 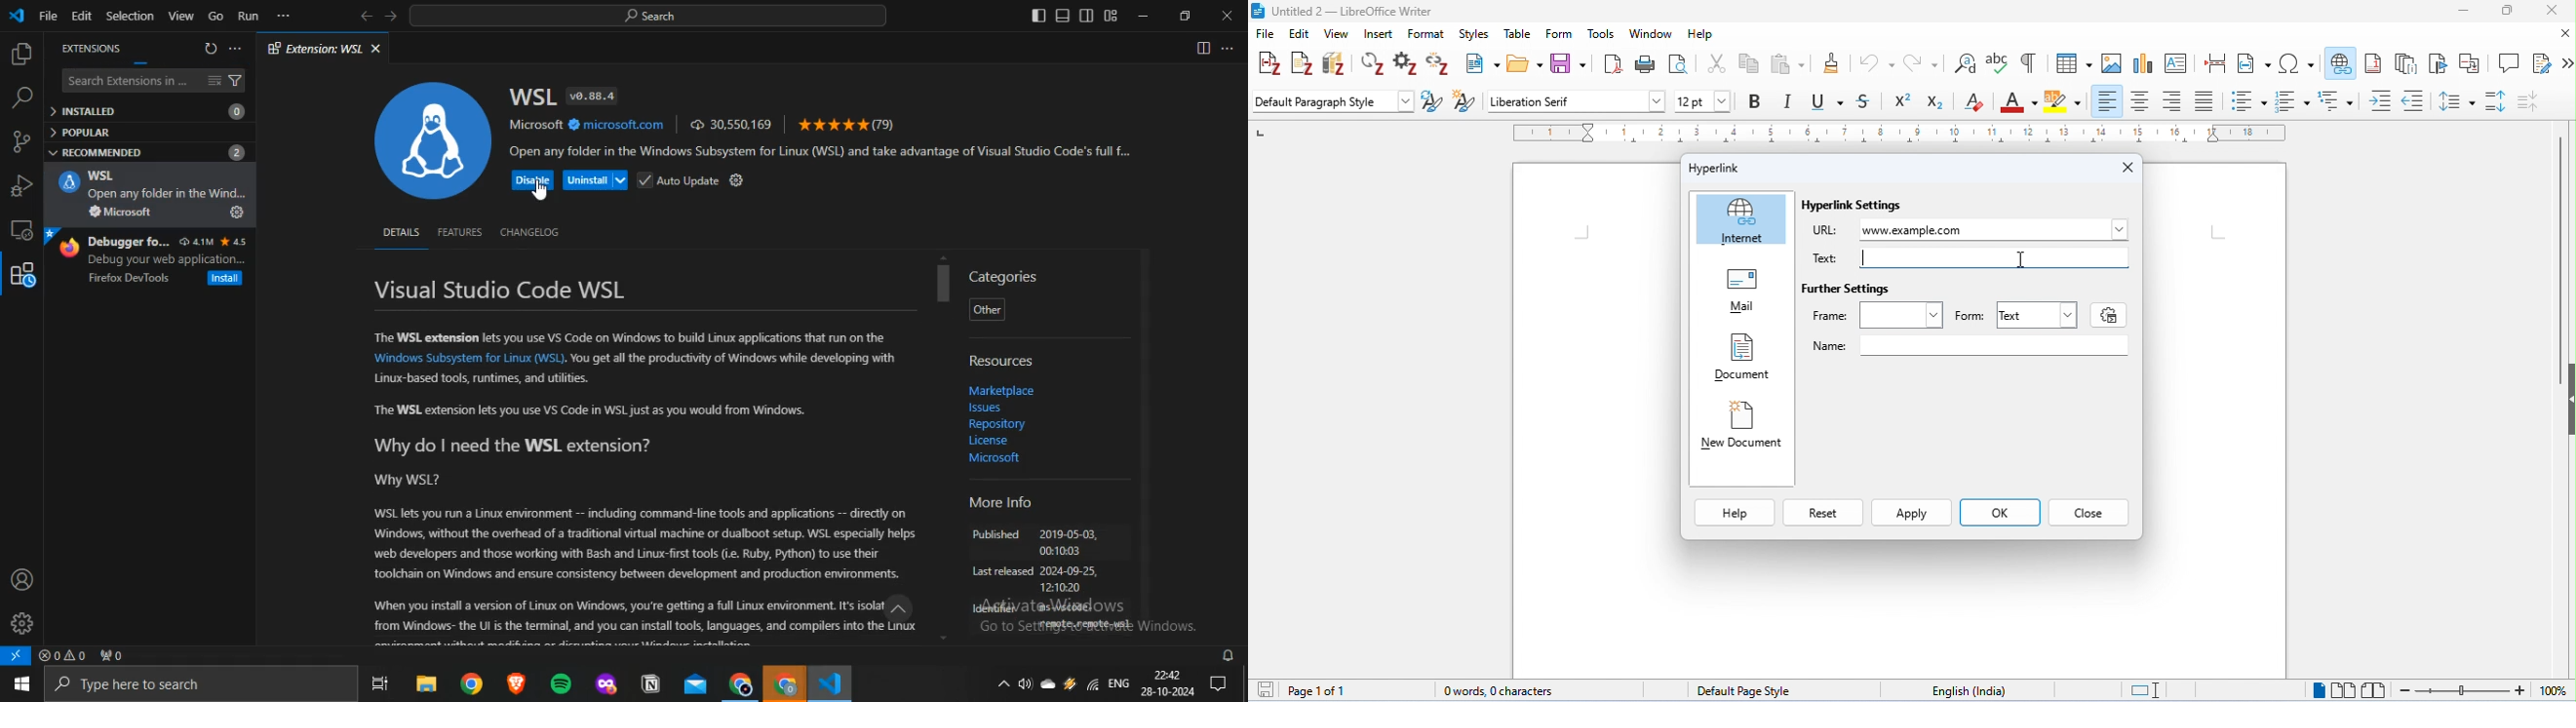 What do you see at coordinates (1999, 63) in the screenshot?
I see `spelling` at bounding box center [1999, 63].